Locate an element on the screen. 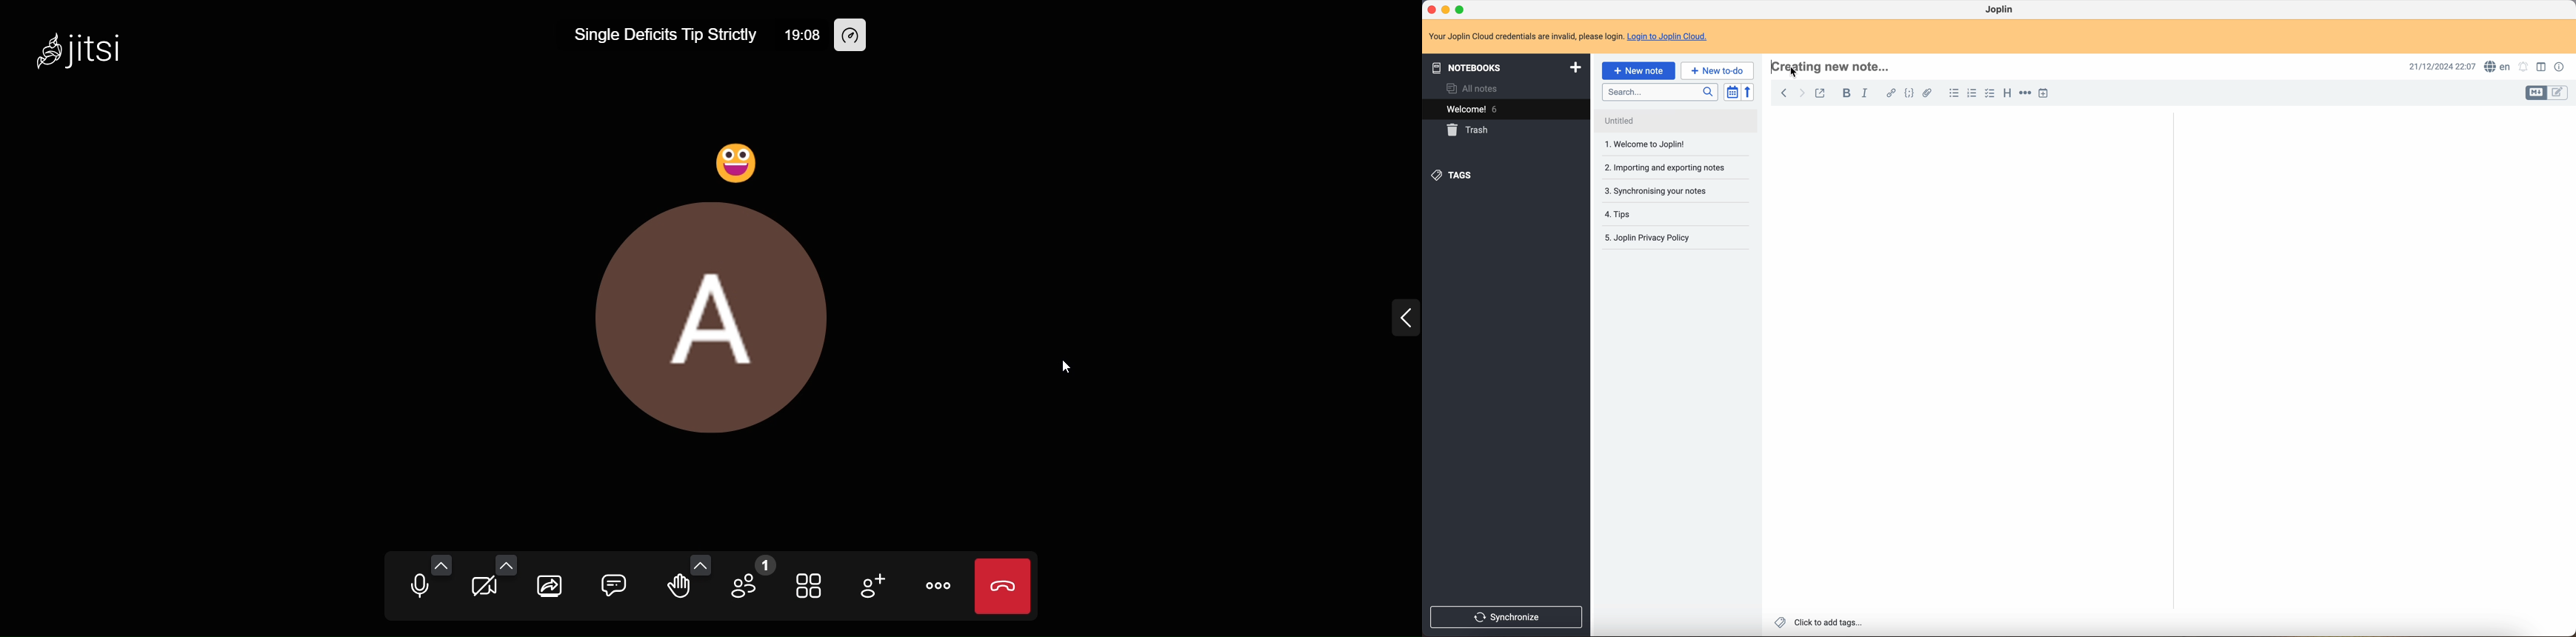  numbered list is located at coordinates (1972, 93).